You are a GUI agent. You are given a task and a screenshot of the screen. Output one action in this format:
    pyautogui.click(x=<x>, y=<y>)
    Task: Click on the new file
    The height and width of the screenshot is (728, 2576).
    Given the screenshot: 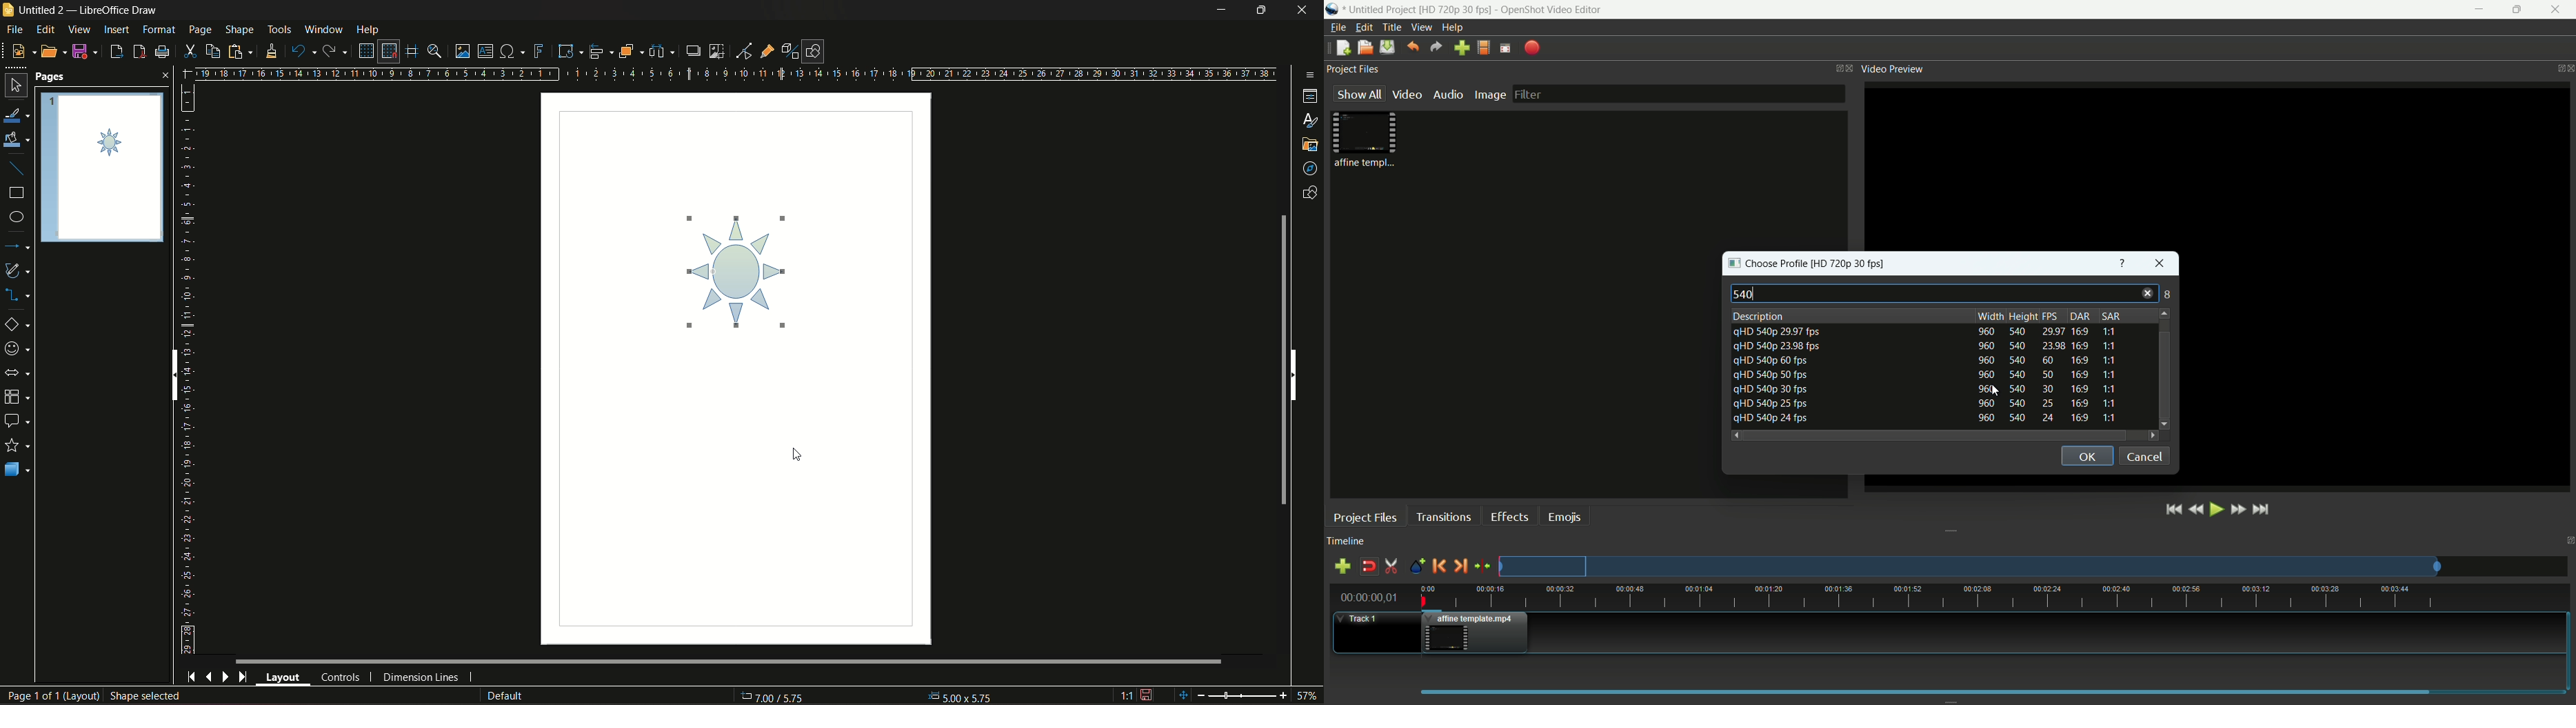 What is the action you would take?
    pyautogui.click(x=1343, y=48)
    